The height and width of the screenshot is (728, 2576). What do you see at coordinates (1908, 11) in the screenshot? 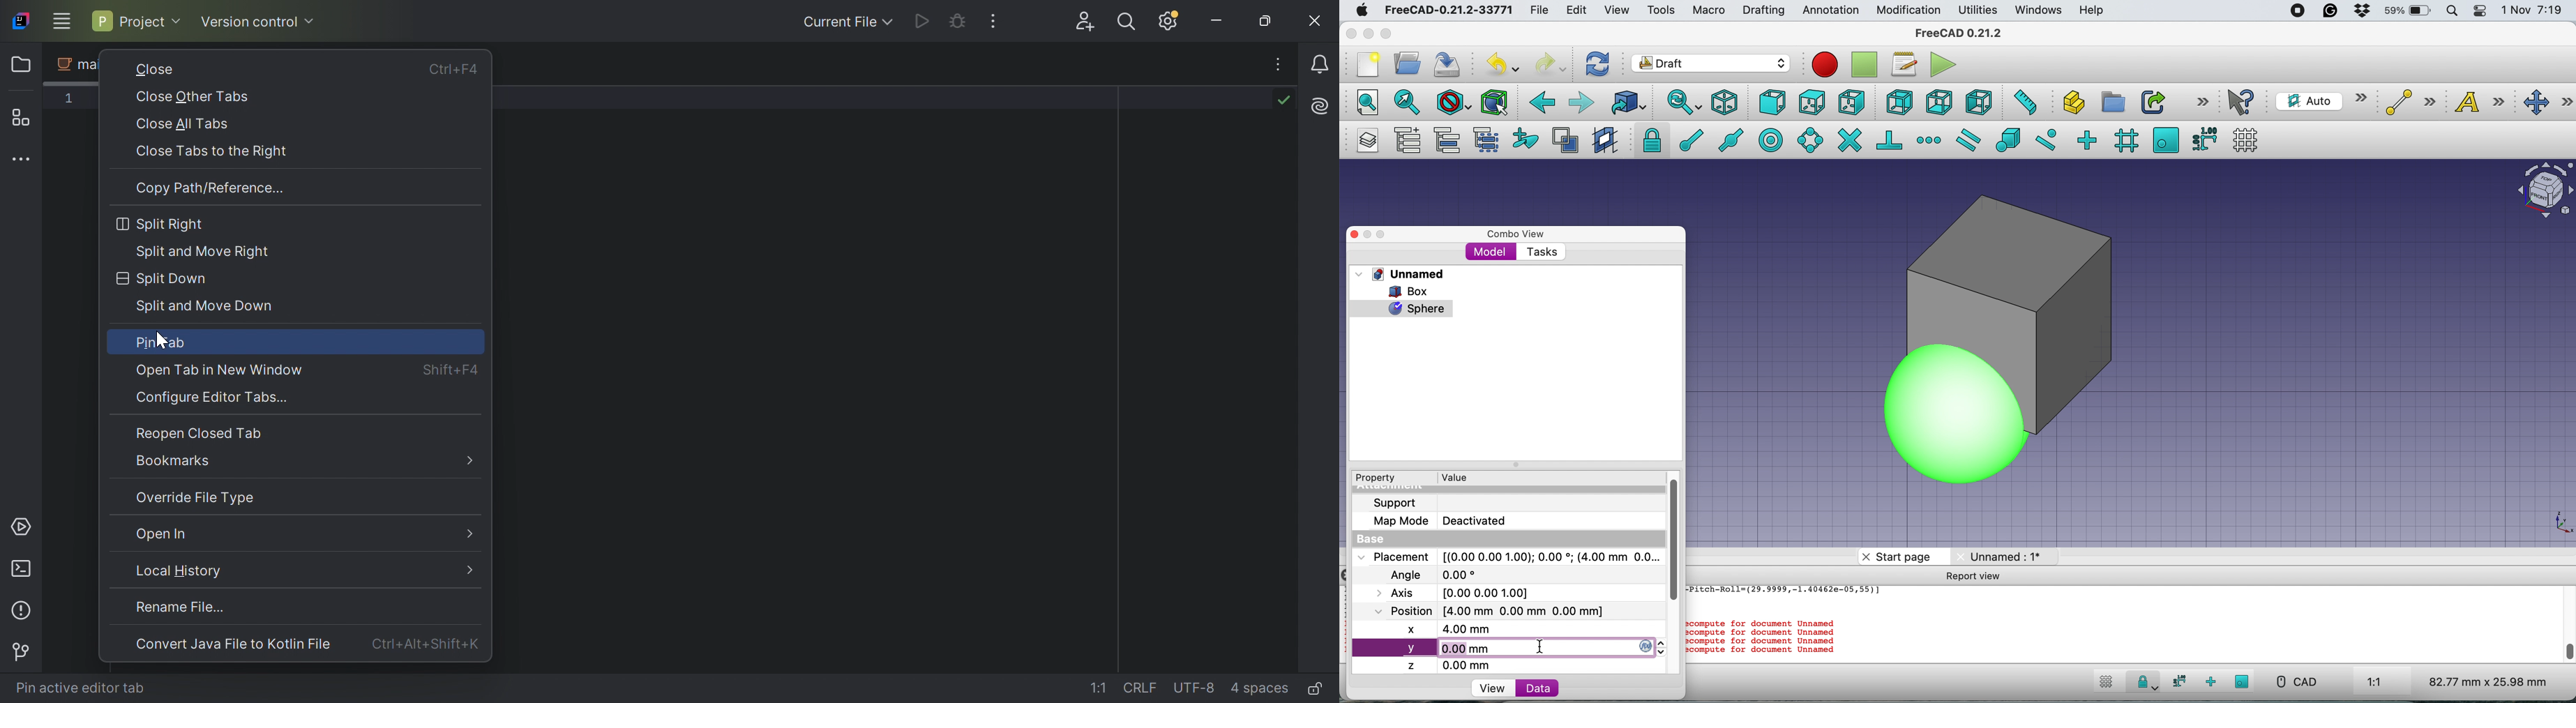
I see `modification` at bounding box center [1908, 11].